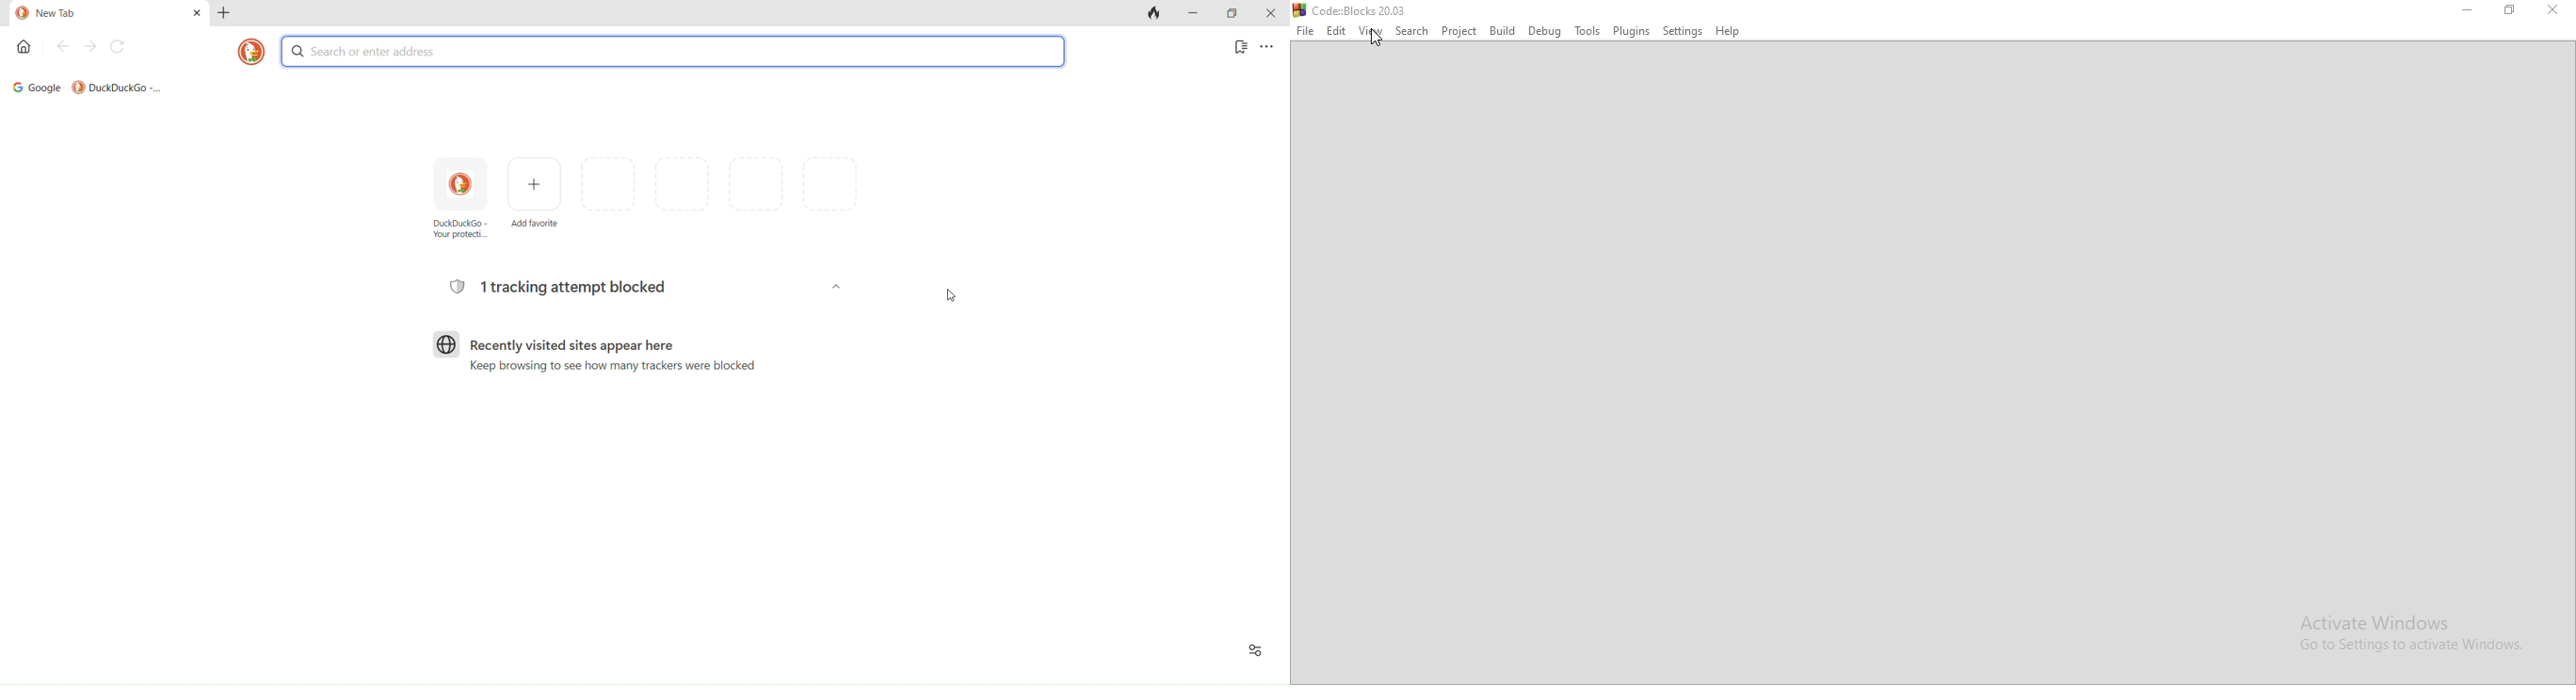  What do you see at coordinates (229, 17) in the screenshot?
I see `add tab` at bounding box center [229, 17].